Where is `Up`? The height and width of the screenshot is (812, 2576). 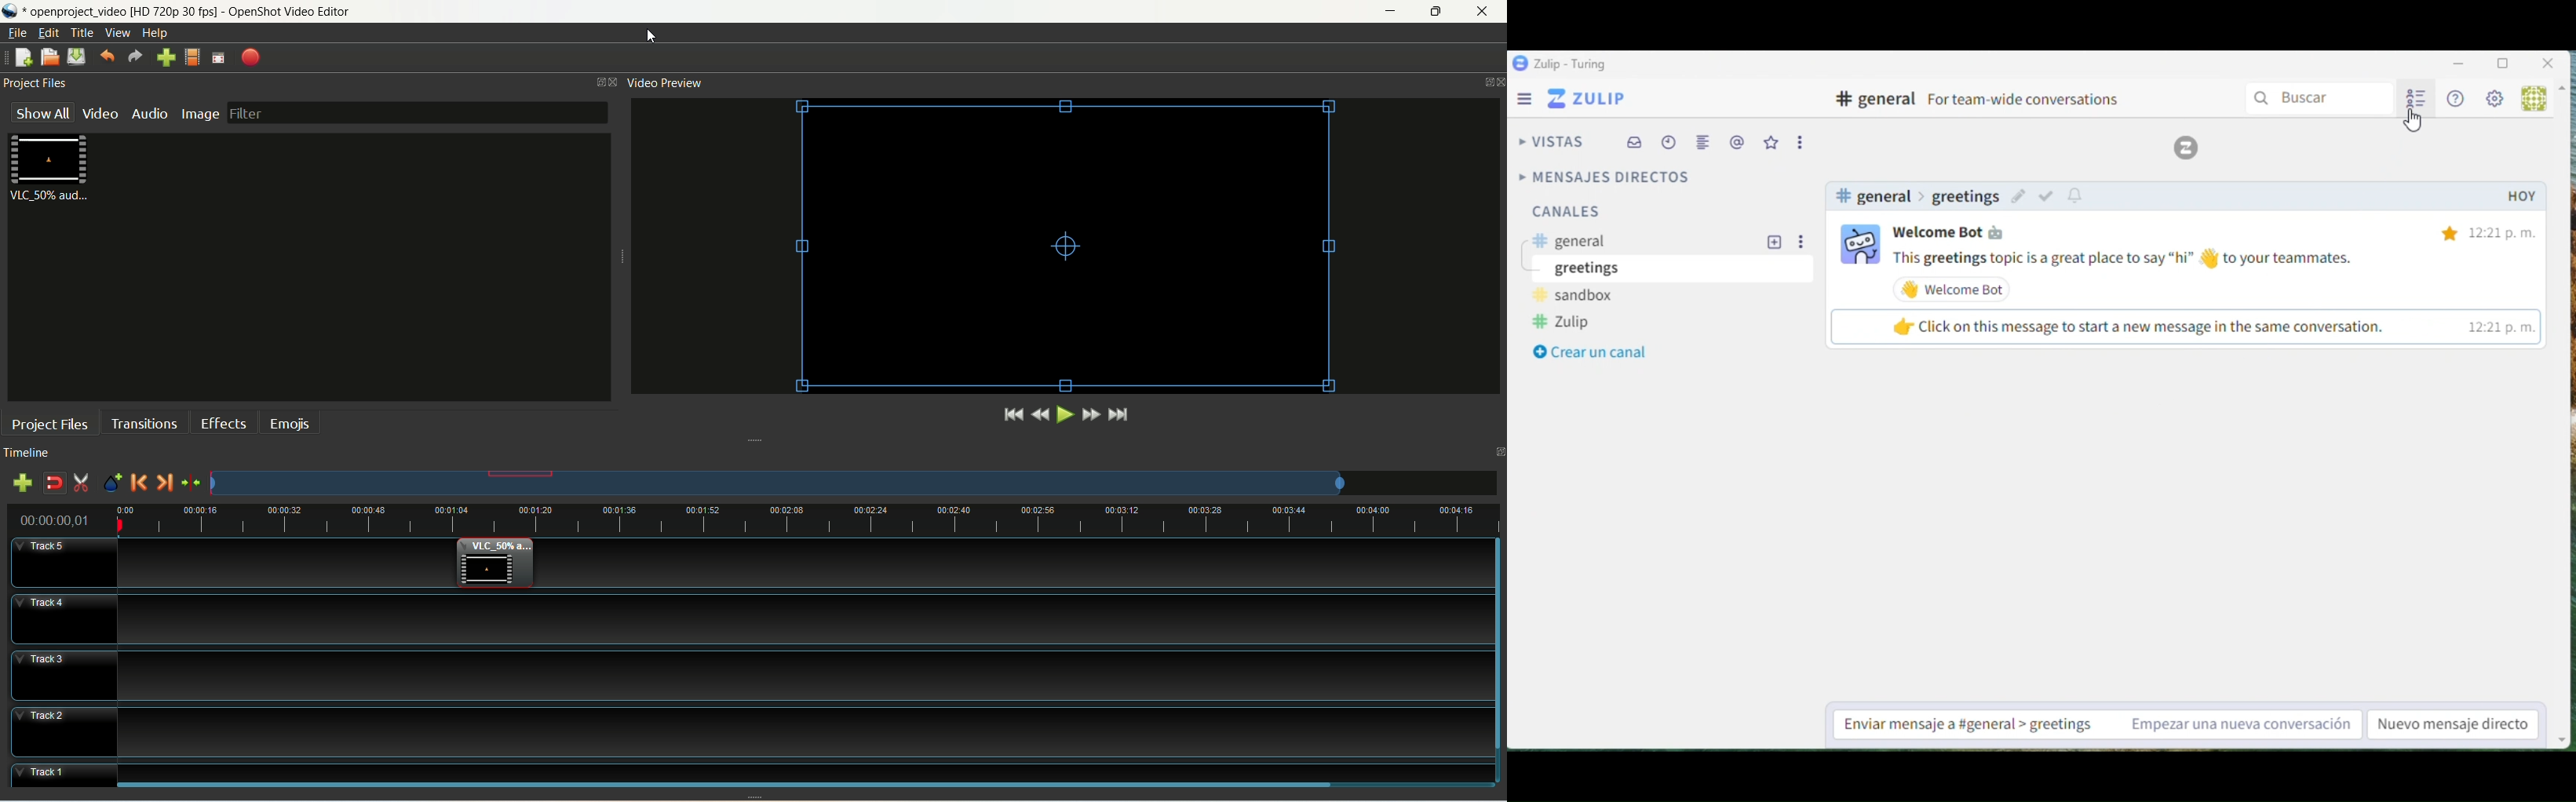 Up is located at coordinates (2567, 92).